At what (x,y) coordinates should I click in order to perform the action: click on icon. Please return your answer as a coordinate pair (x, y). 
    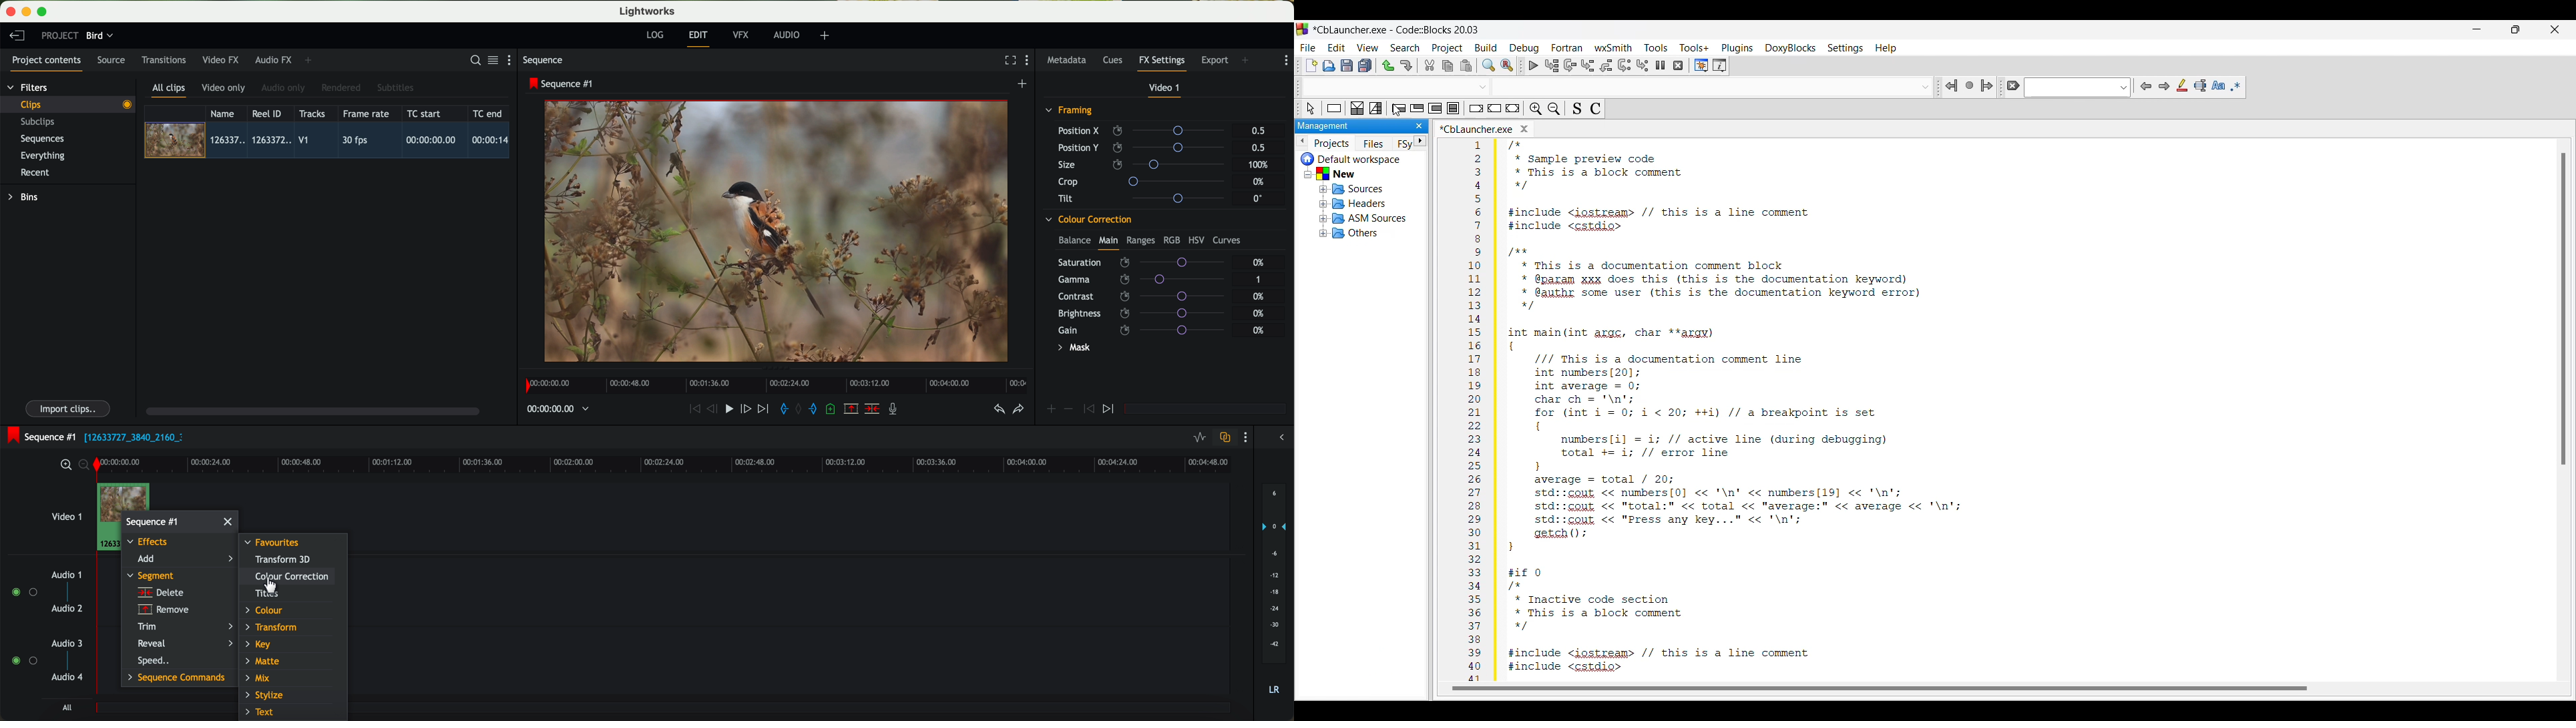
    Looking at the image, I should click on (1051, 410).